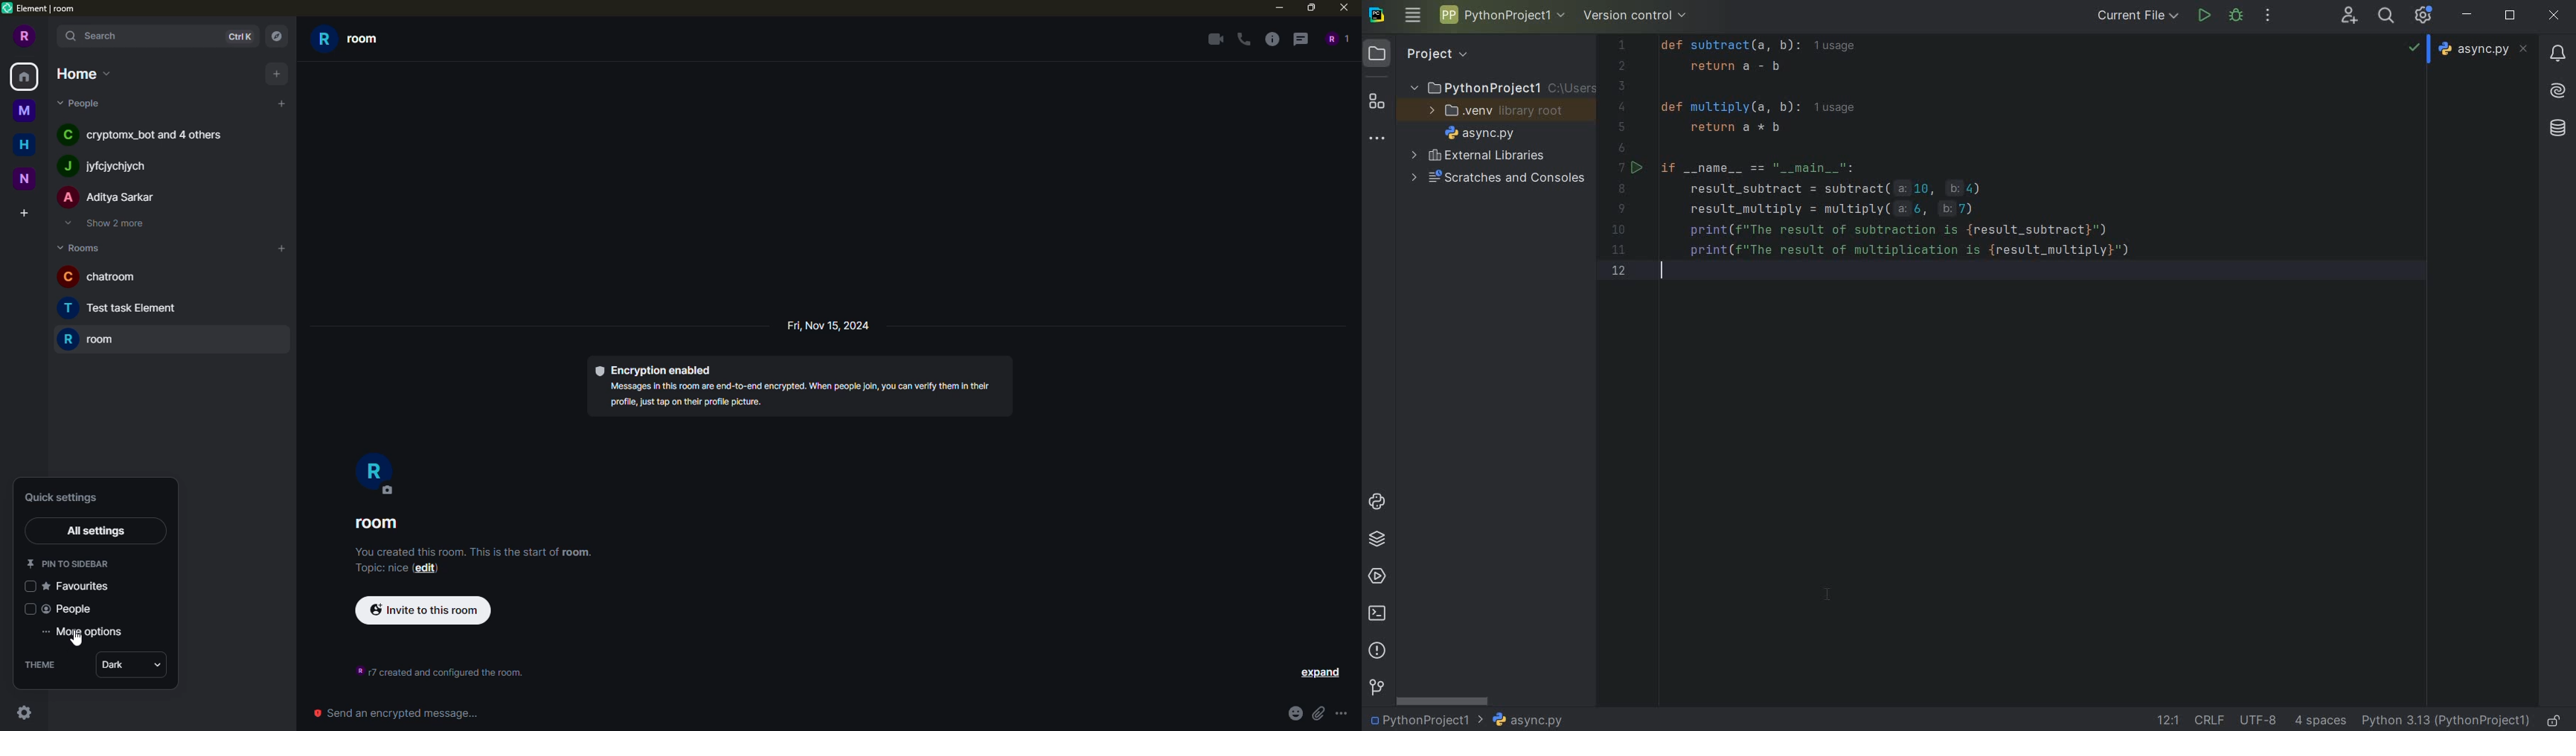  What do you see at coordinates (26, 713) in the screenshot?
I see `quick settings` at bounding box center [26, 713].